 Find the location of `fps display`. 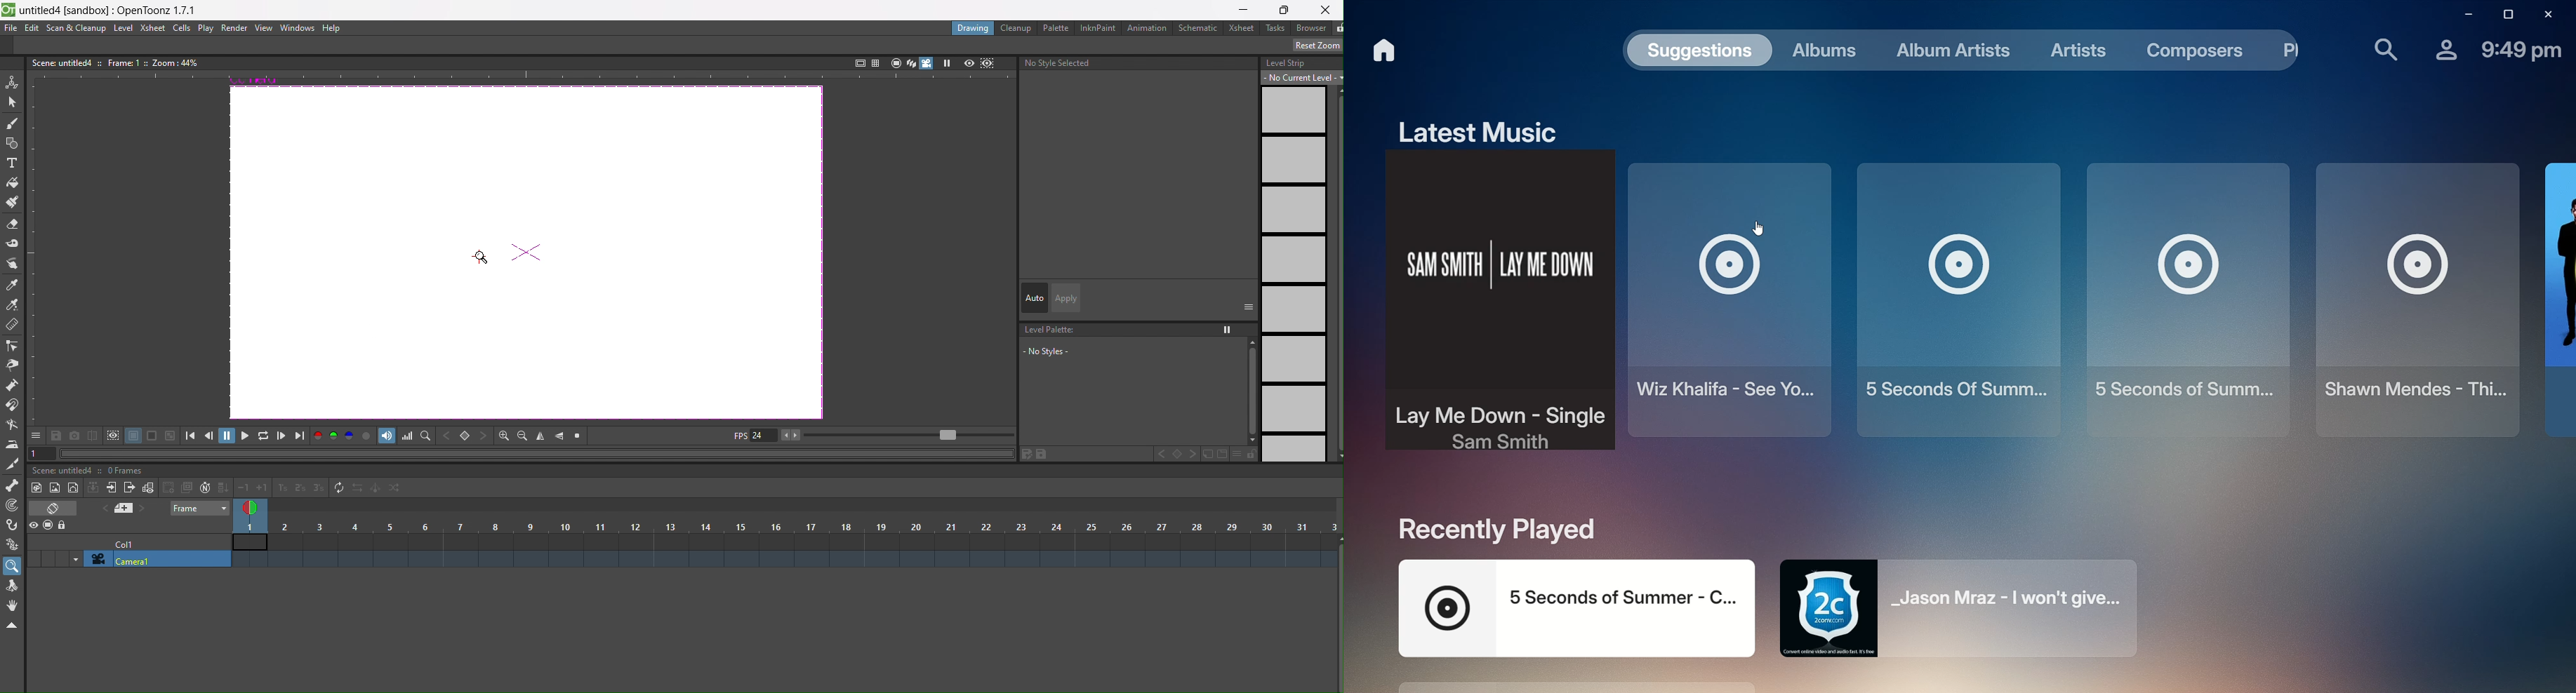

fps display is located at coordinates (753, 438).